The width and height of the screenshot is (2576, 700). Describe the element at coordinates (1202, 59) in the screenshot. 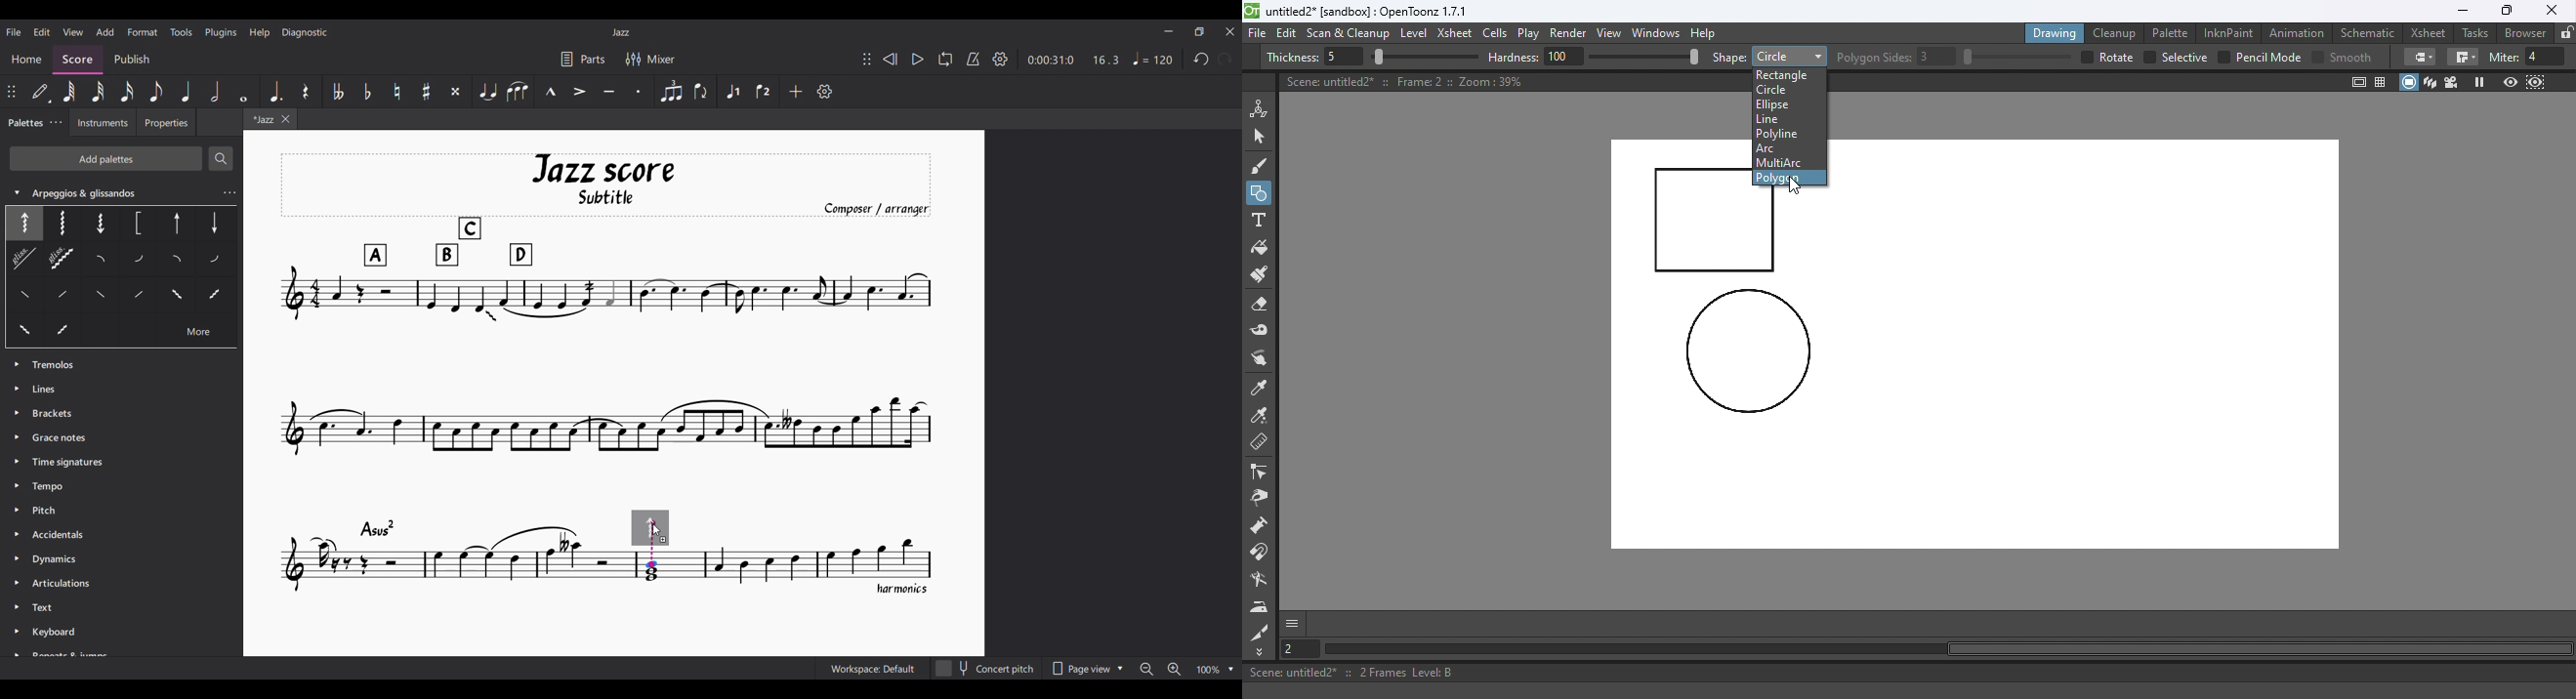

I see `Undo` at that location.